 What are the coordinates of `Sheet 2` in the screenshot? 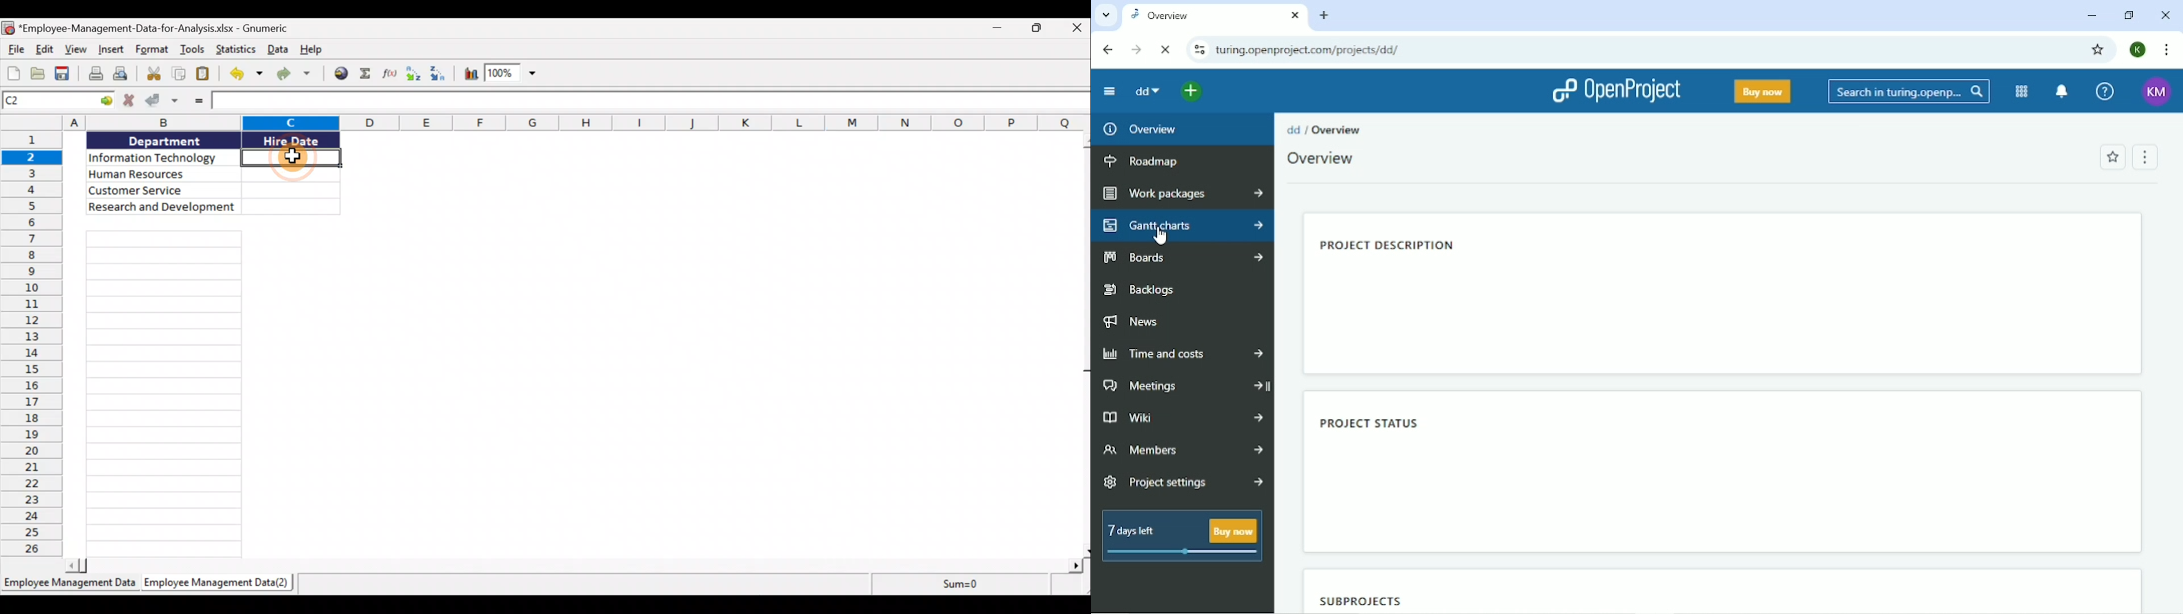 It's located at (222, 586).